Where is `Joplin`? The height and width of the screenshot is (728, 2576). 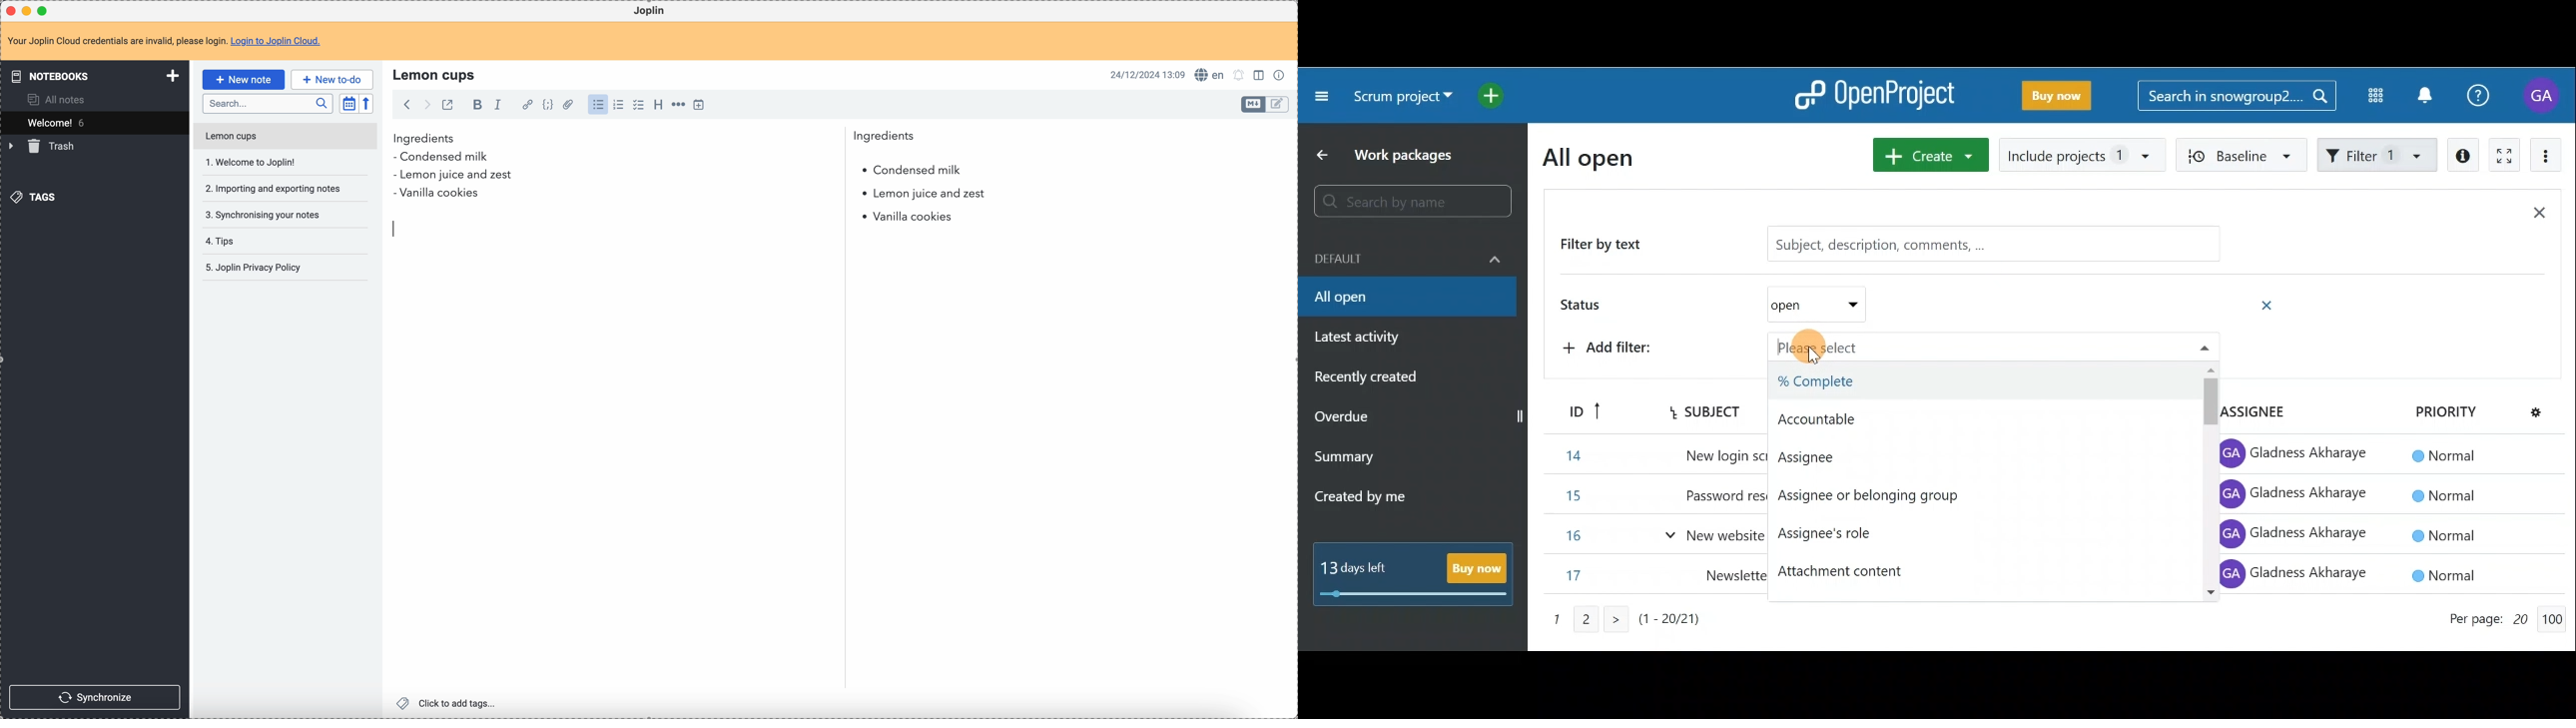 Joplin is located at coordinates (649, 11).